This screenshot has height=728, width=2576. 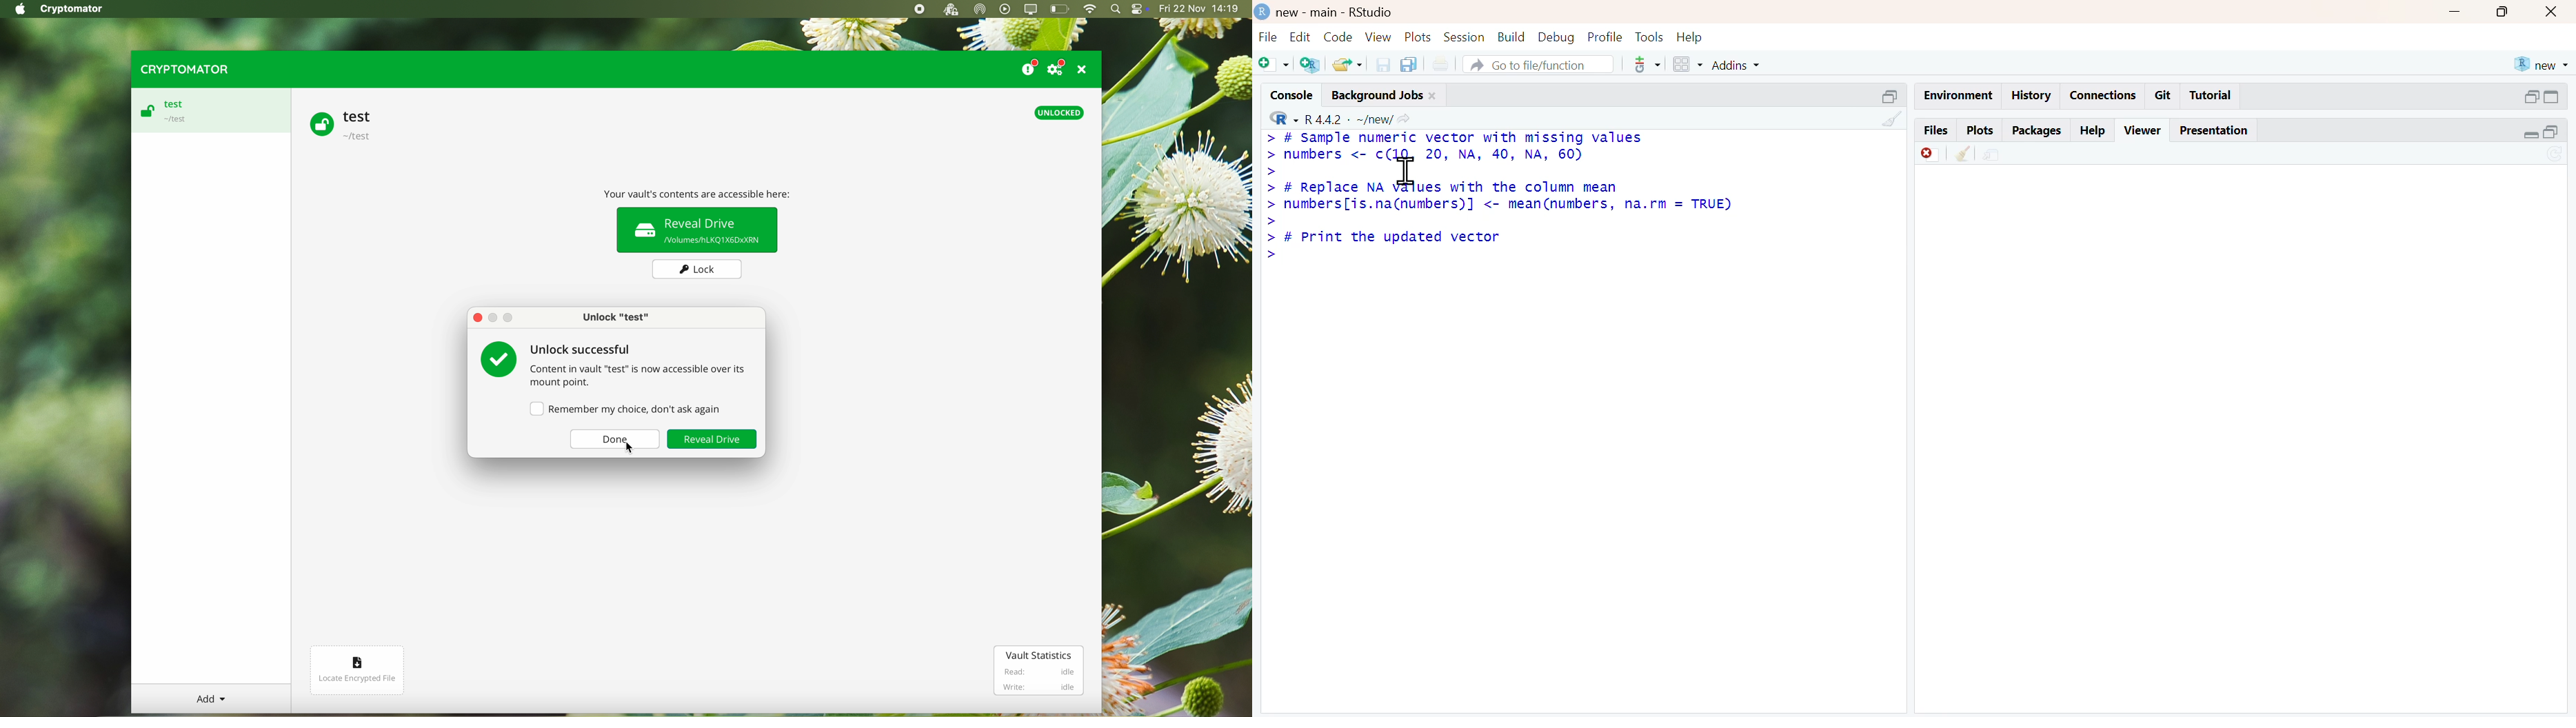 What do you see at coordinates (1964, 154) in the screenshot?
I see `clean` at bounding box center [1964, 154].